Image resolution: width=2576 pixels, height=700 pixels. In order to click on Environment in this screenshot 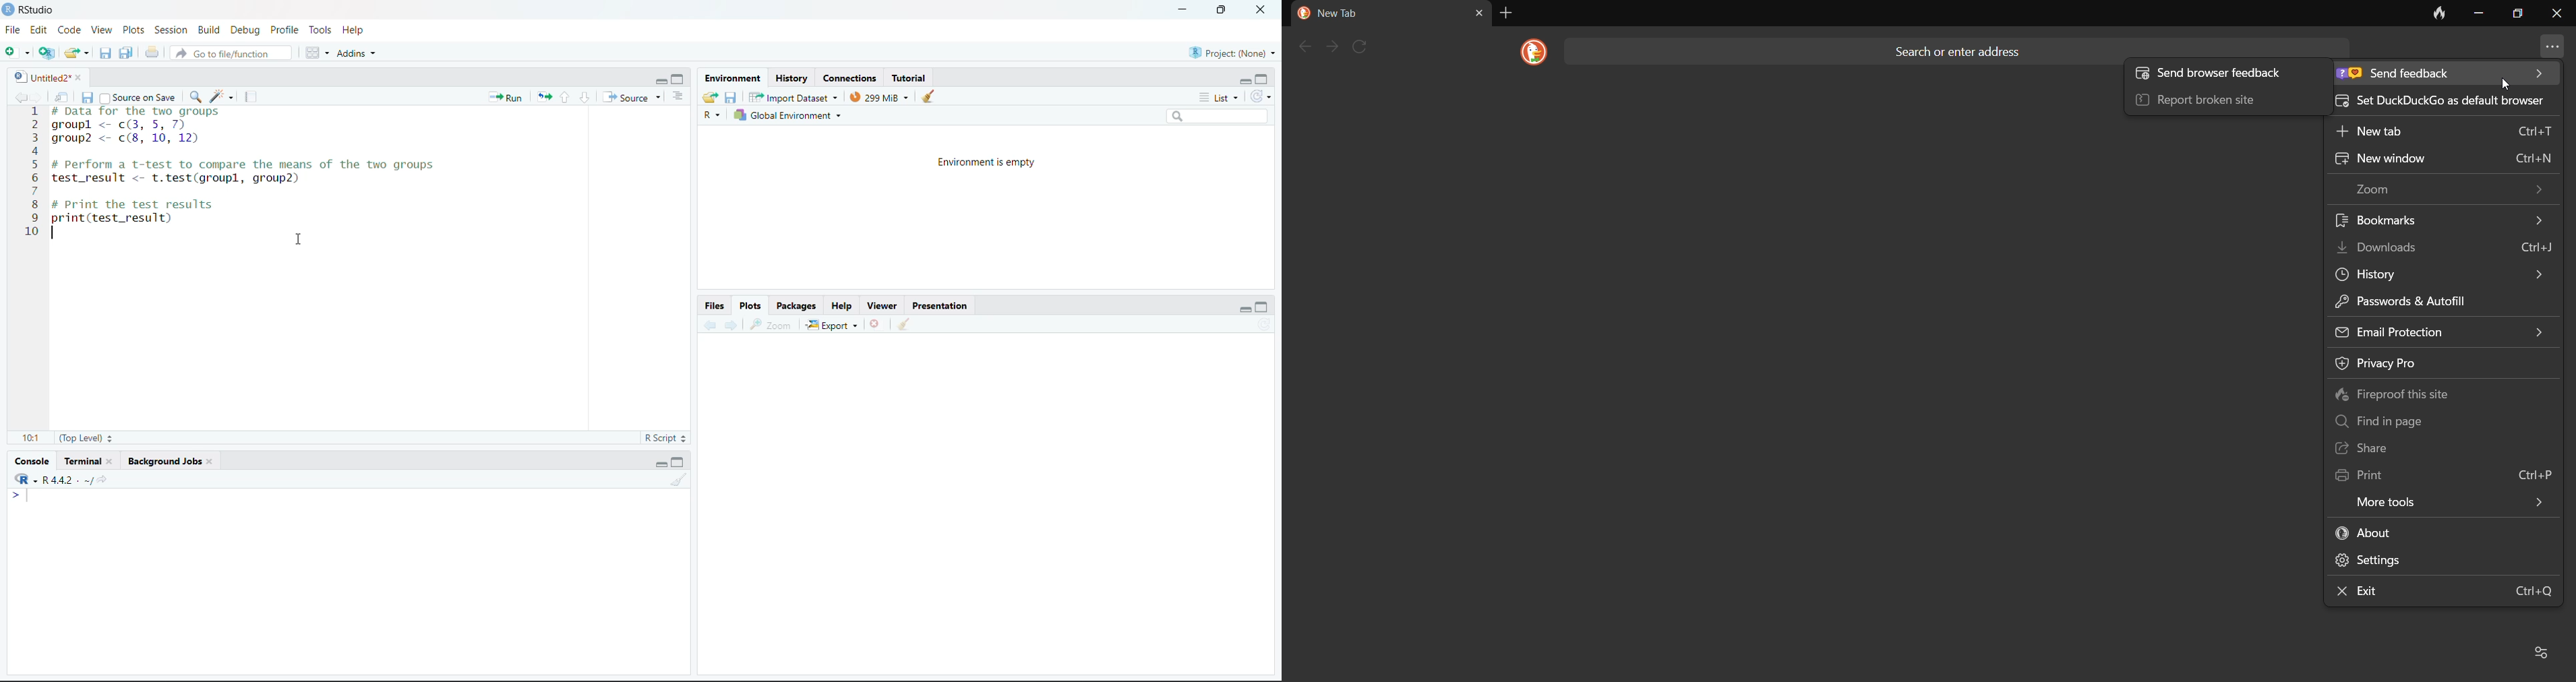, I will do `click(732, 77)`.